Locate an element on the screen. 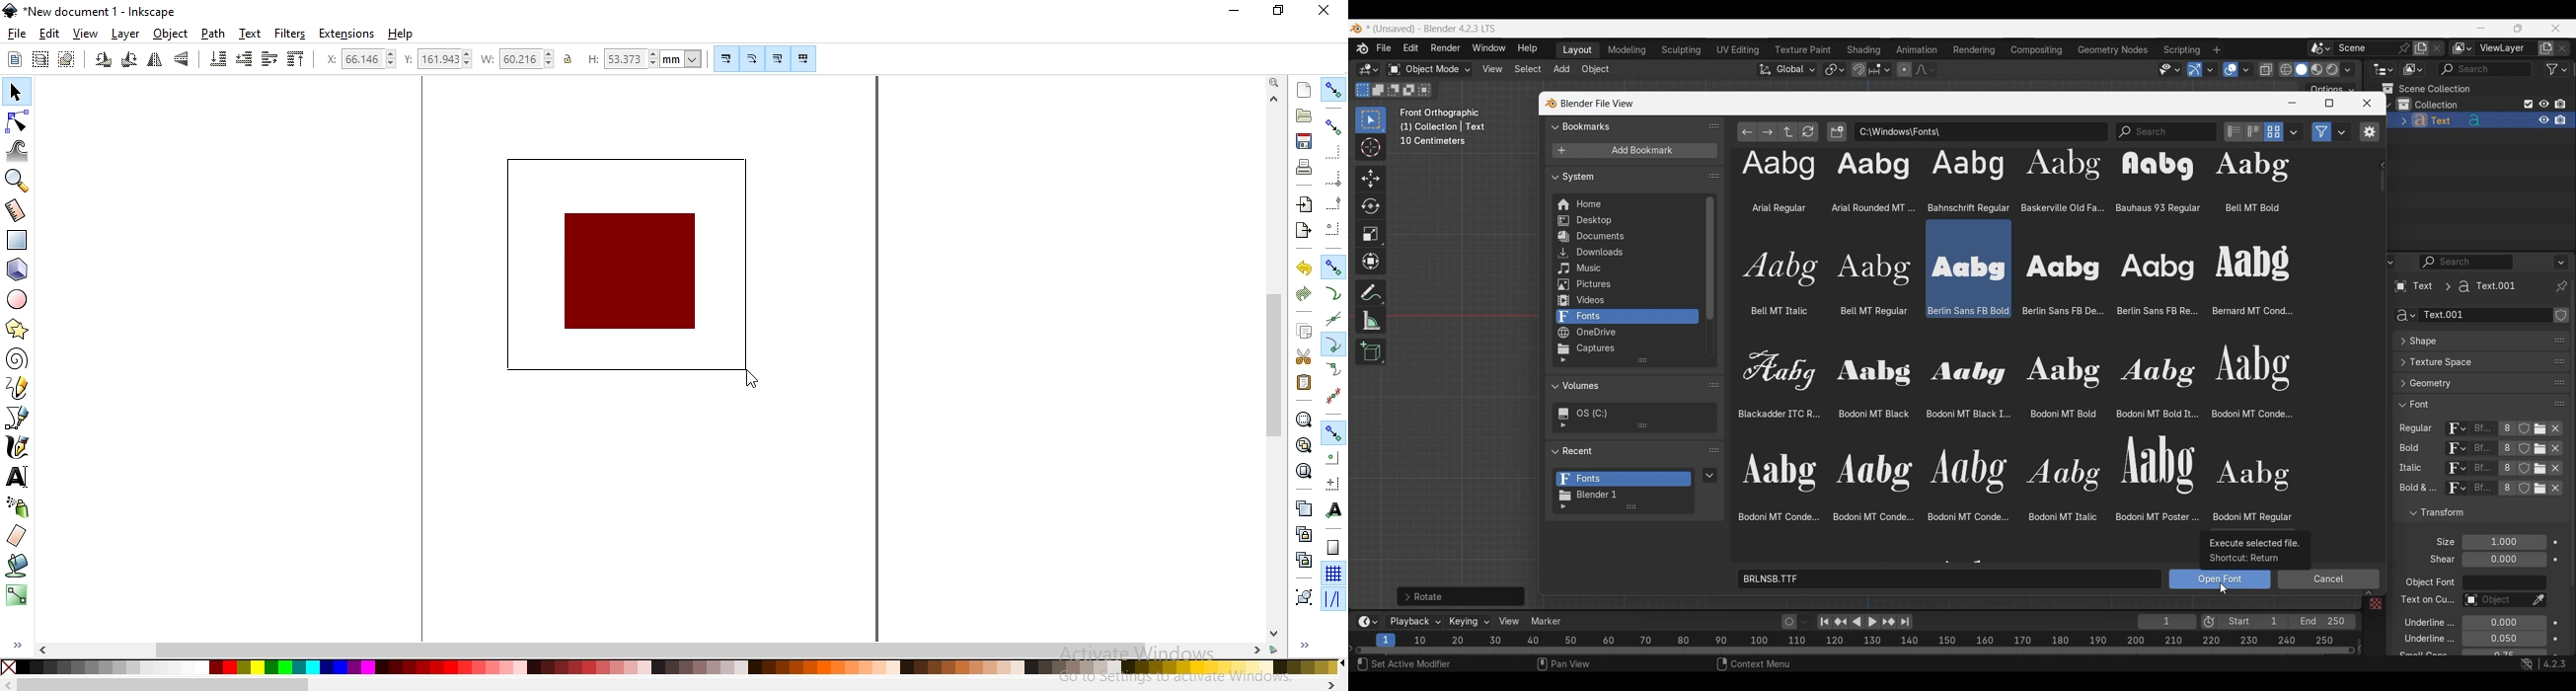 The height and width of the screenshot is (700, 2576). text is located at coordinates (2439, 560).